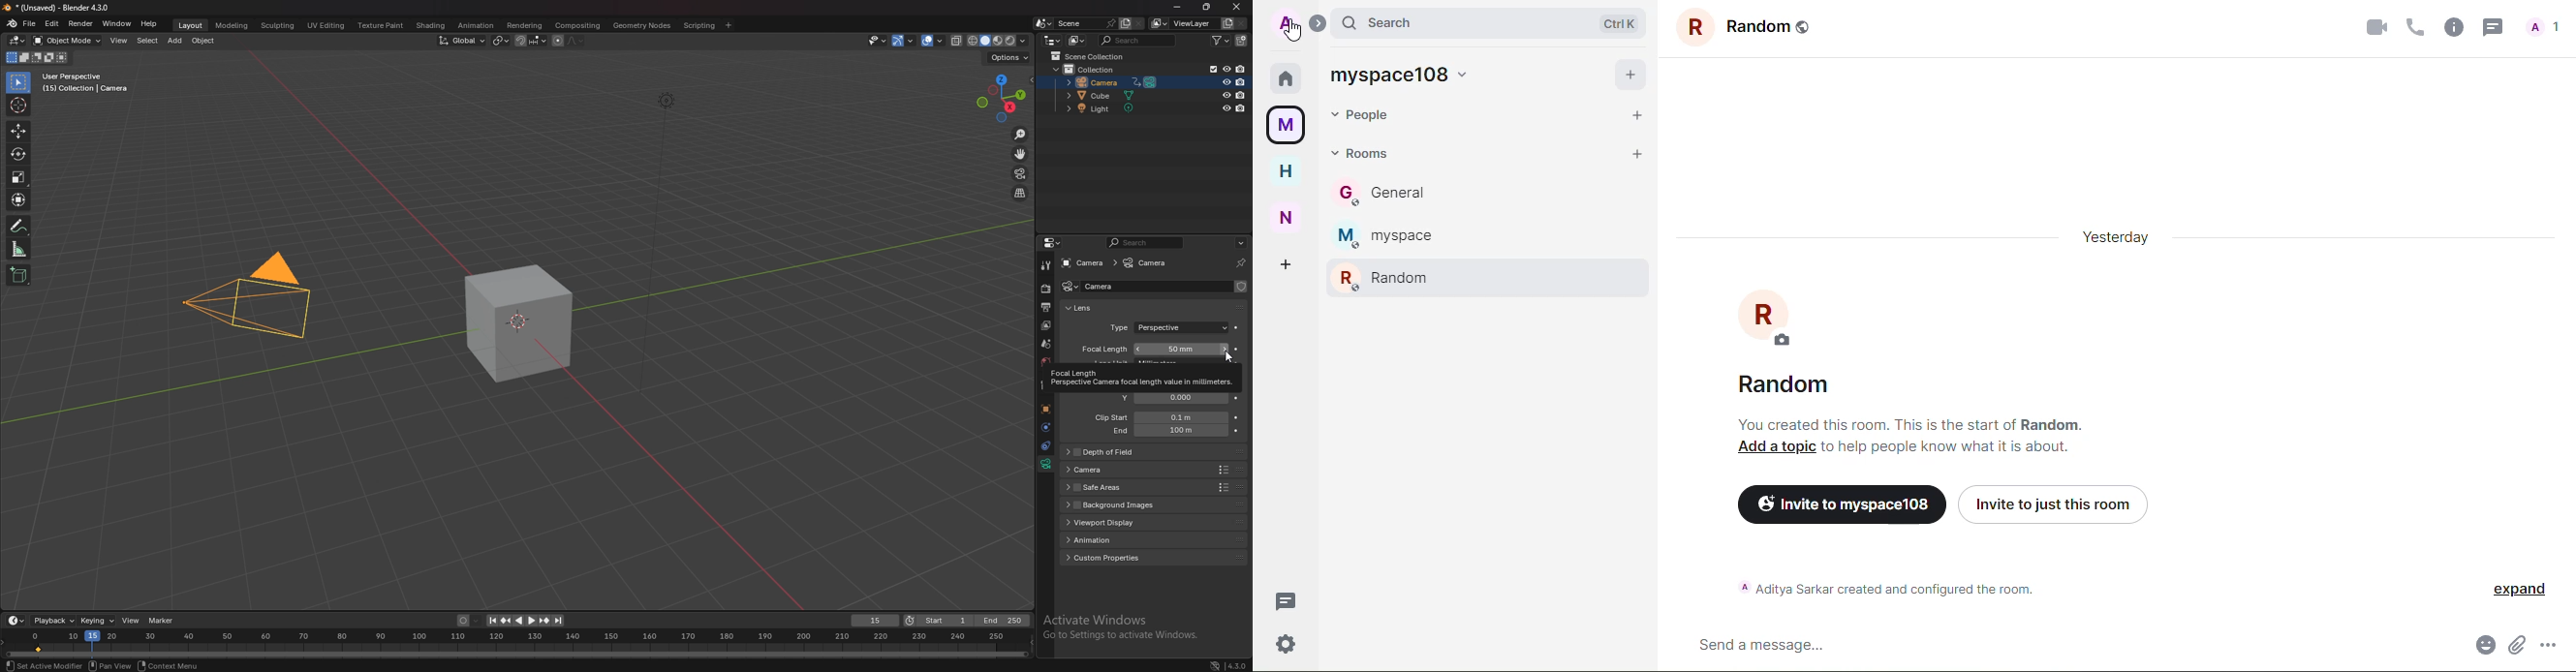  I want to click on camera, so click(1071, 287).